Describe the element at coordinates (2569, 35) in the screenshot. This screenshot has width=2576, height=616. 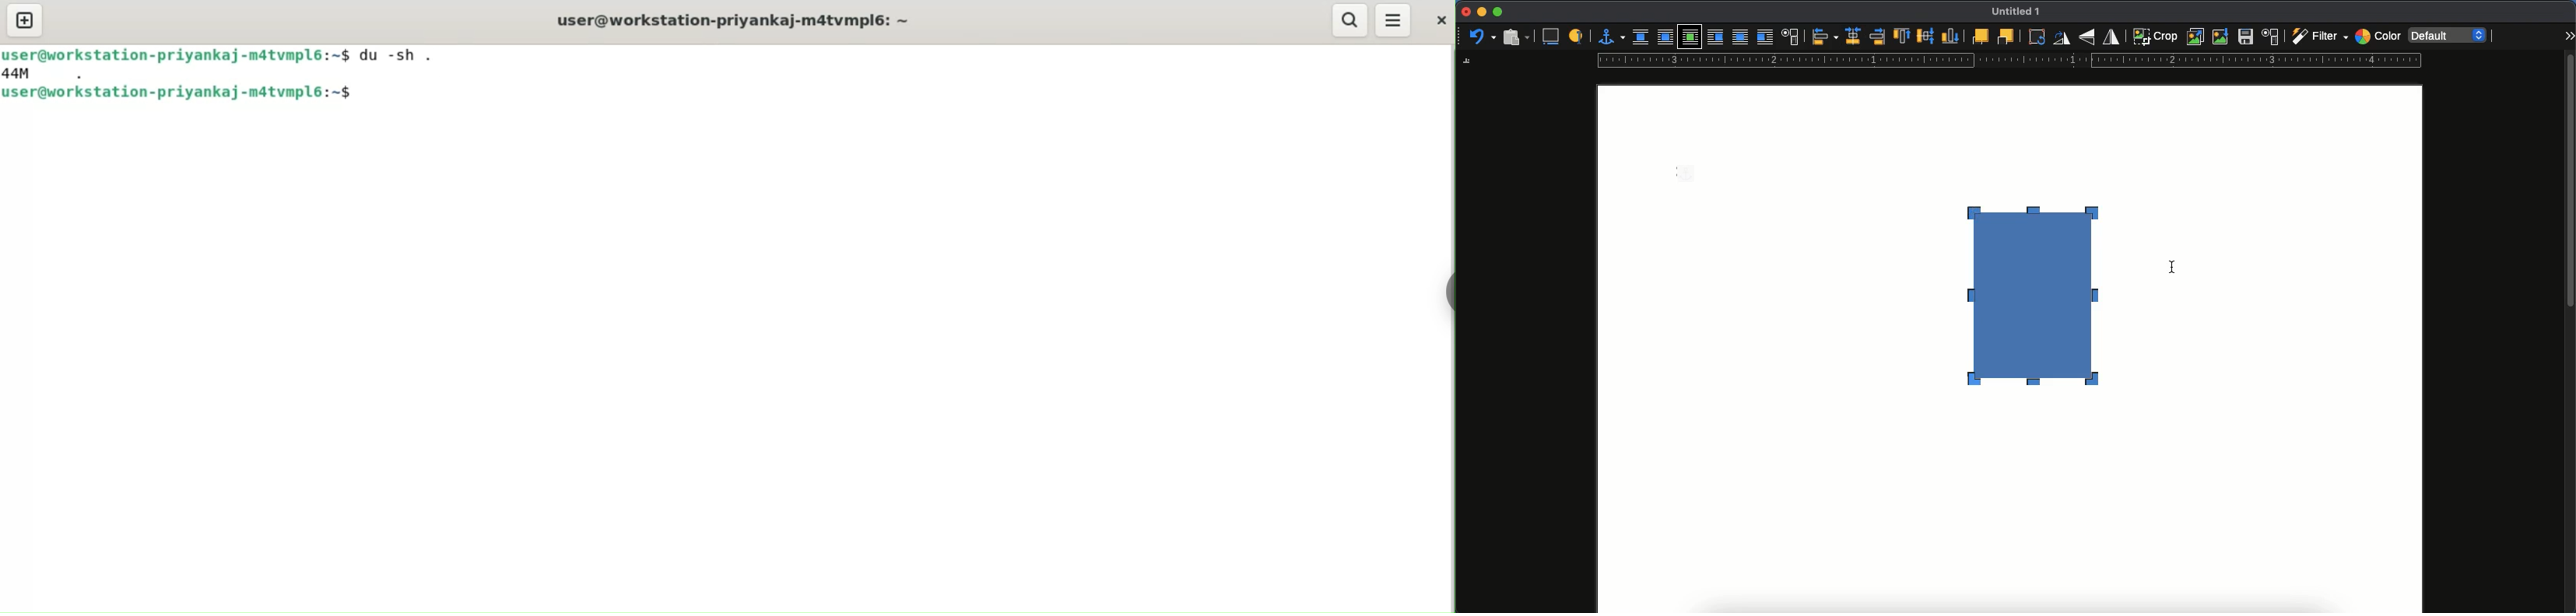
I see `expand` at that location.